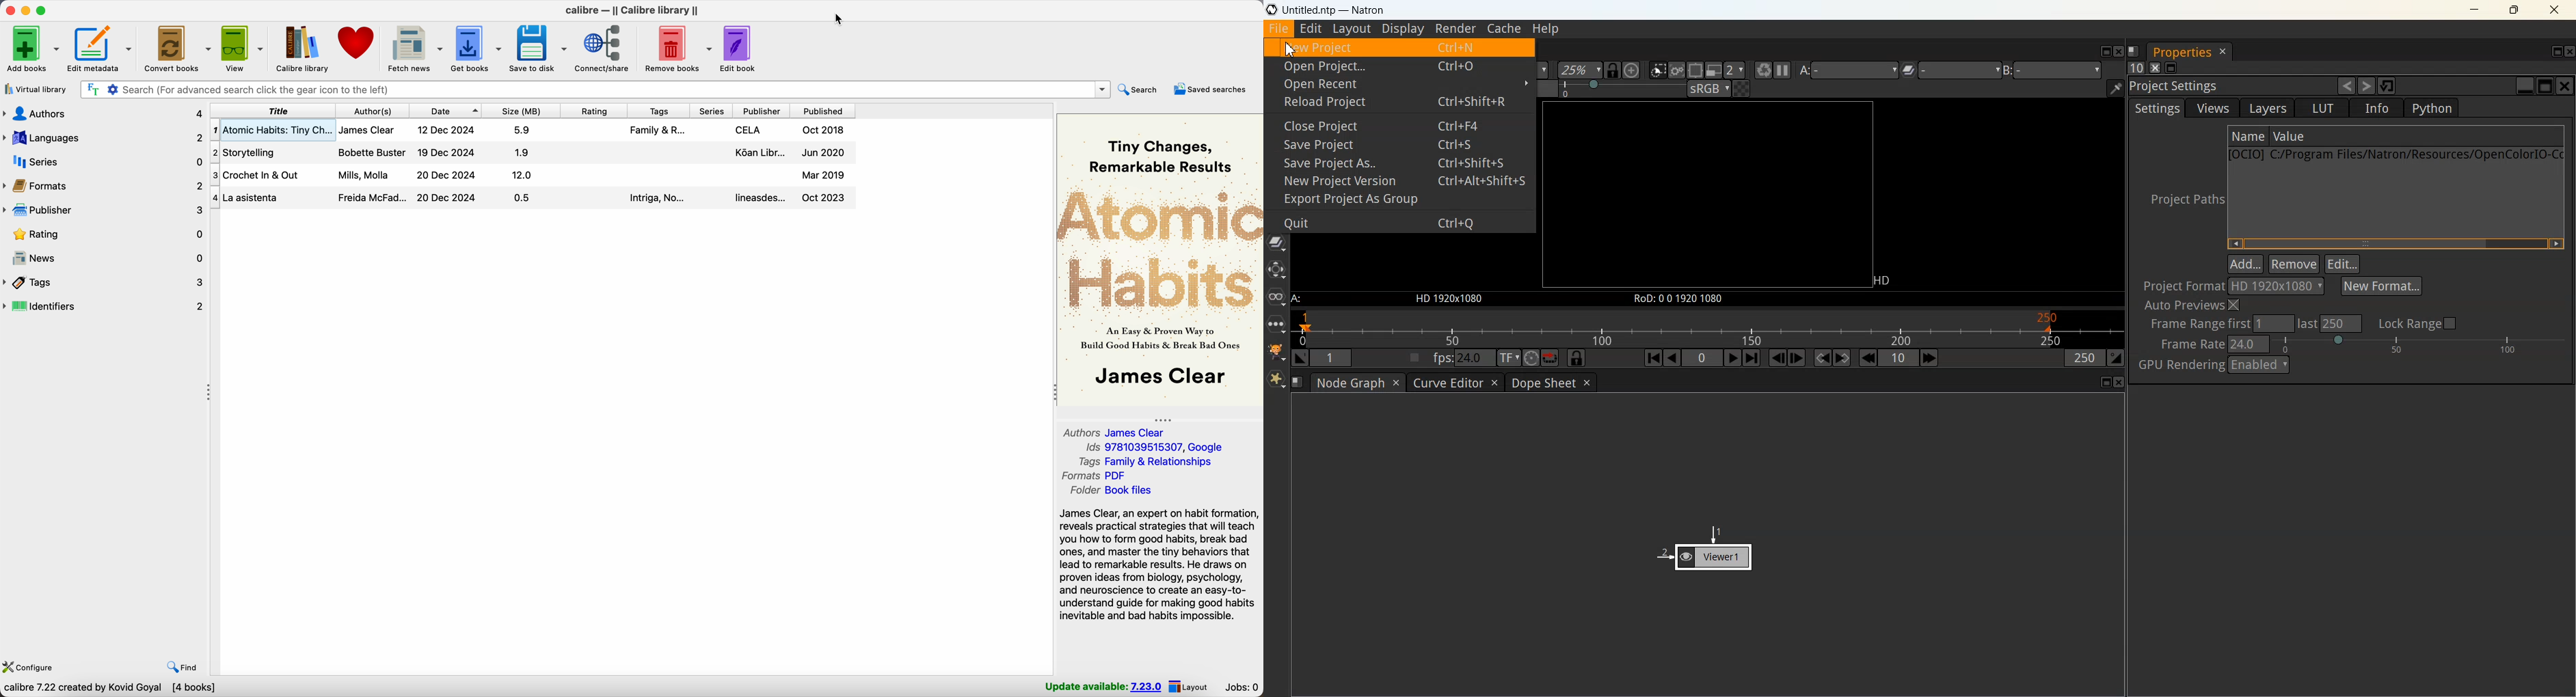 The height and width of the screenshot is (700, 2576). What do you see at coordinates (1658, 70) in the screenshot?
I see `Clips the image` at bounding box center [1658, 70].